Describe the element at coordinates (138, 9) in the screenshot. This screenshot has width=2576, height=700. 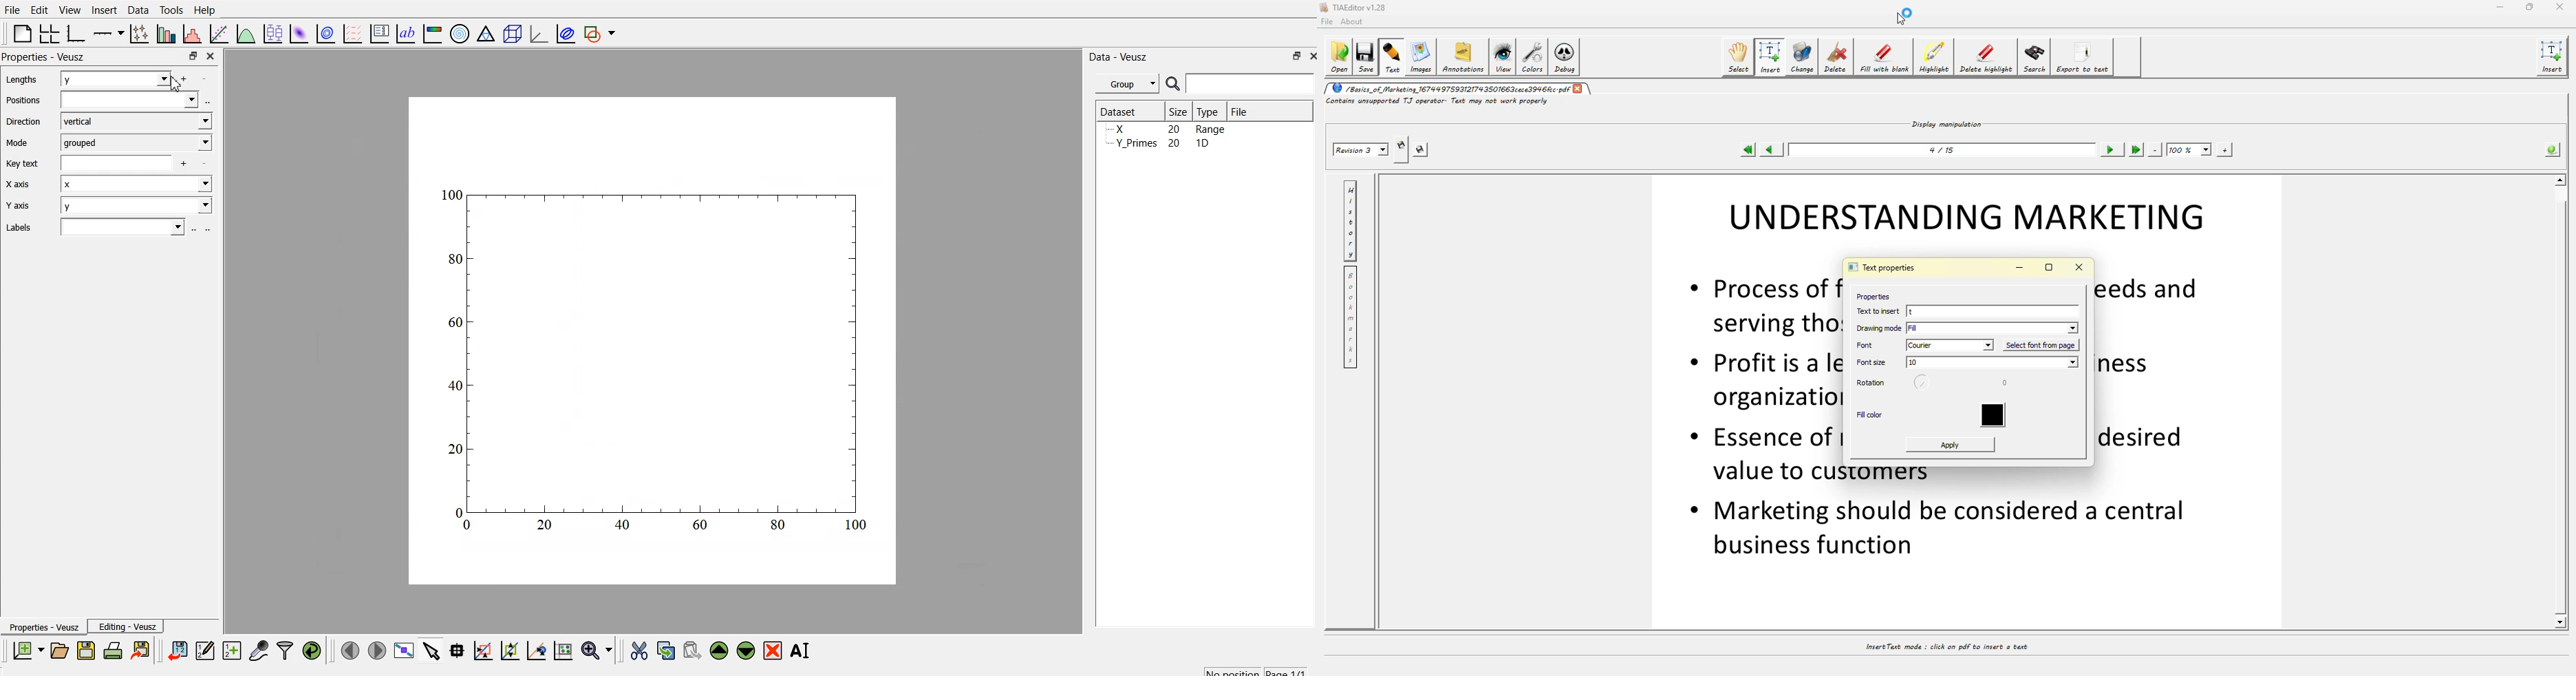
I see `Data` at that location.